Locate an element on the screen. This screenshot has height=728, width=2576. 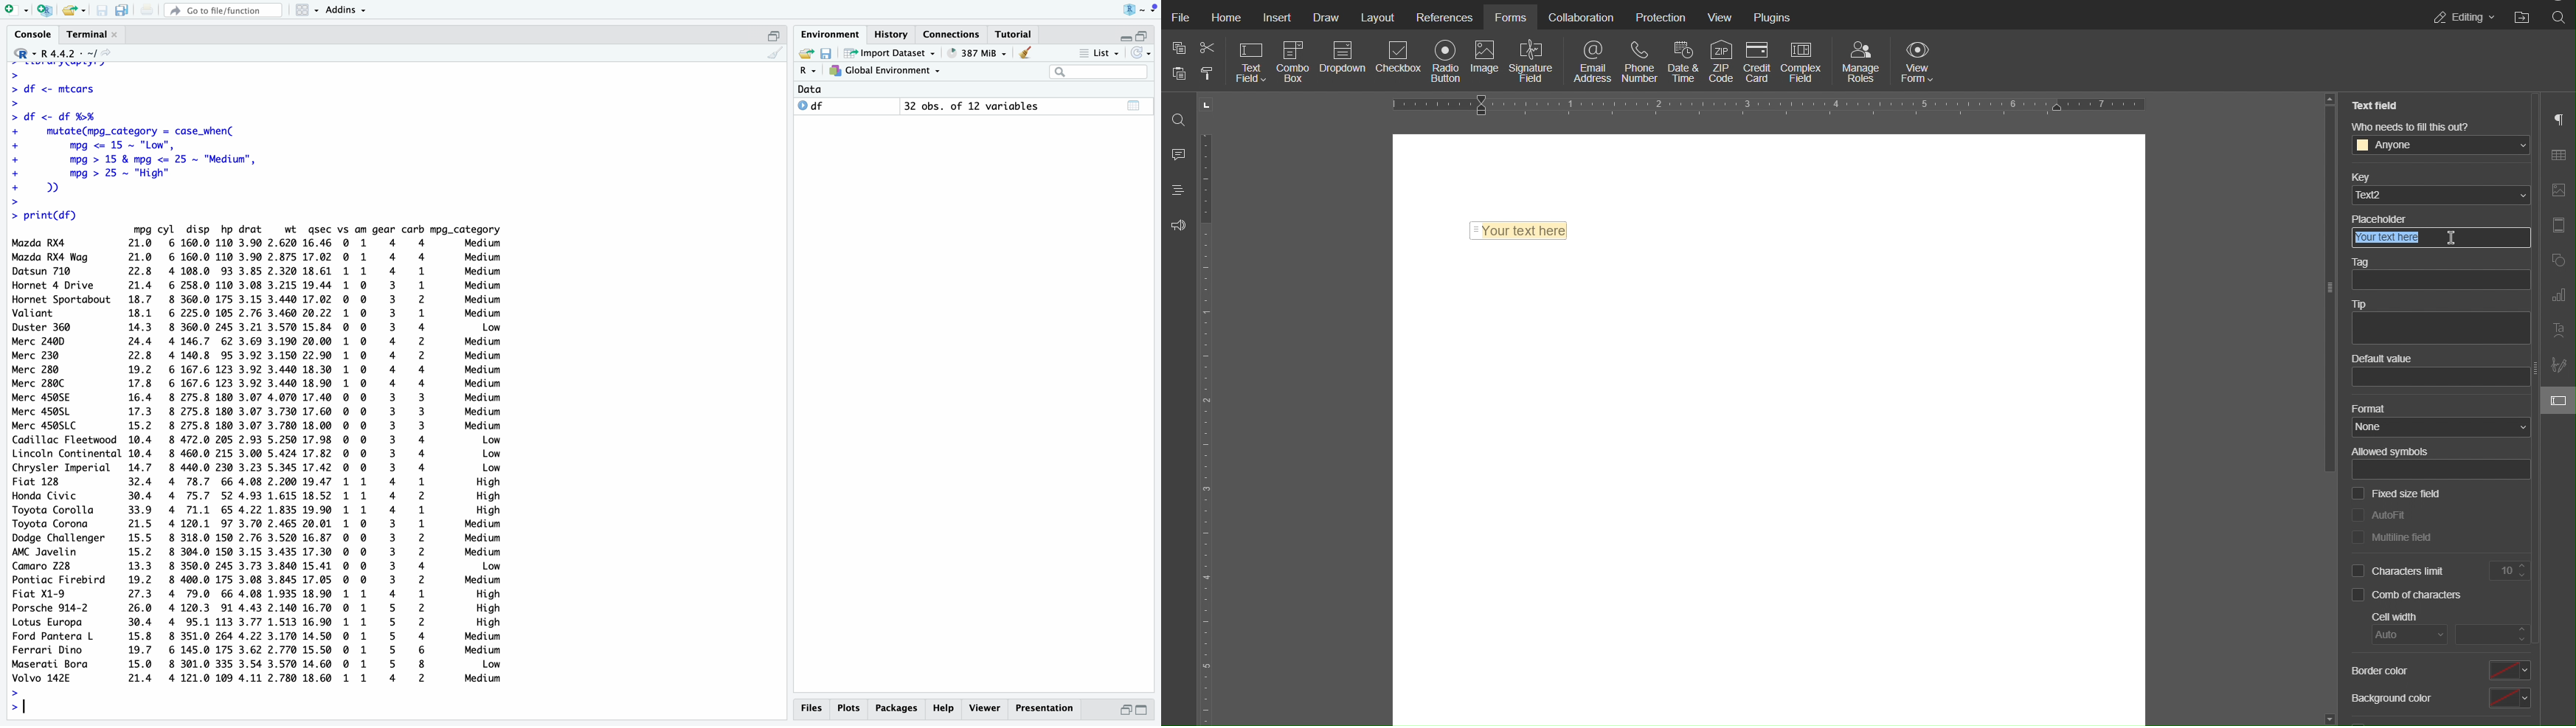
connections is located at coordinates (953, 34).